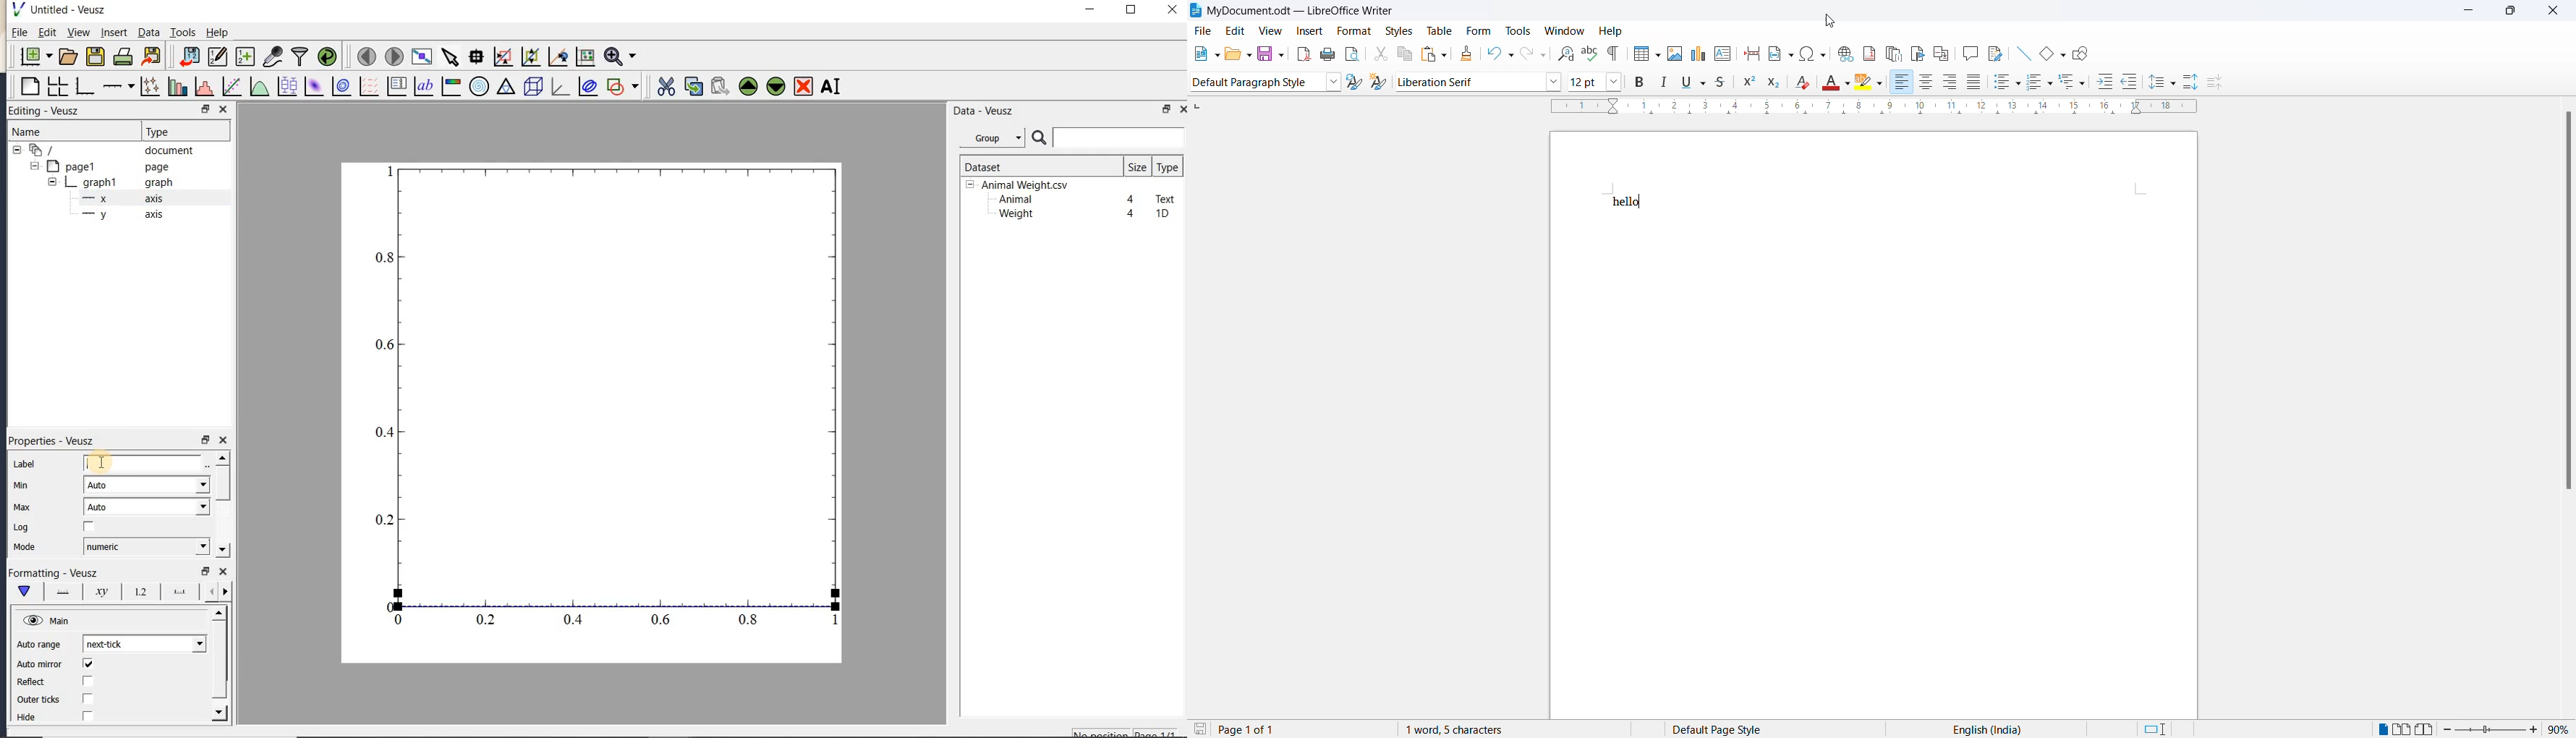 Image resolution: width=2576 pixels, height=756 pixels. Describe the element at coordinates (1746, 84) in the screenshot. I see `Superscript` at that location.